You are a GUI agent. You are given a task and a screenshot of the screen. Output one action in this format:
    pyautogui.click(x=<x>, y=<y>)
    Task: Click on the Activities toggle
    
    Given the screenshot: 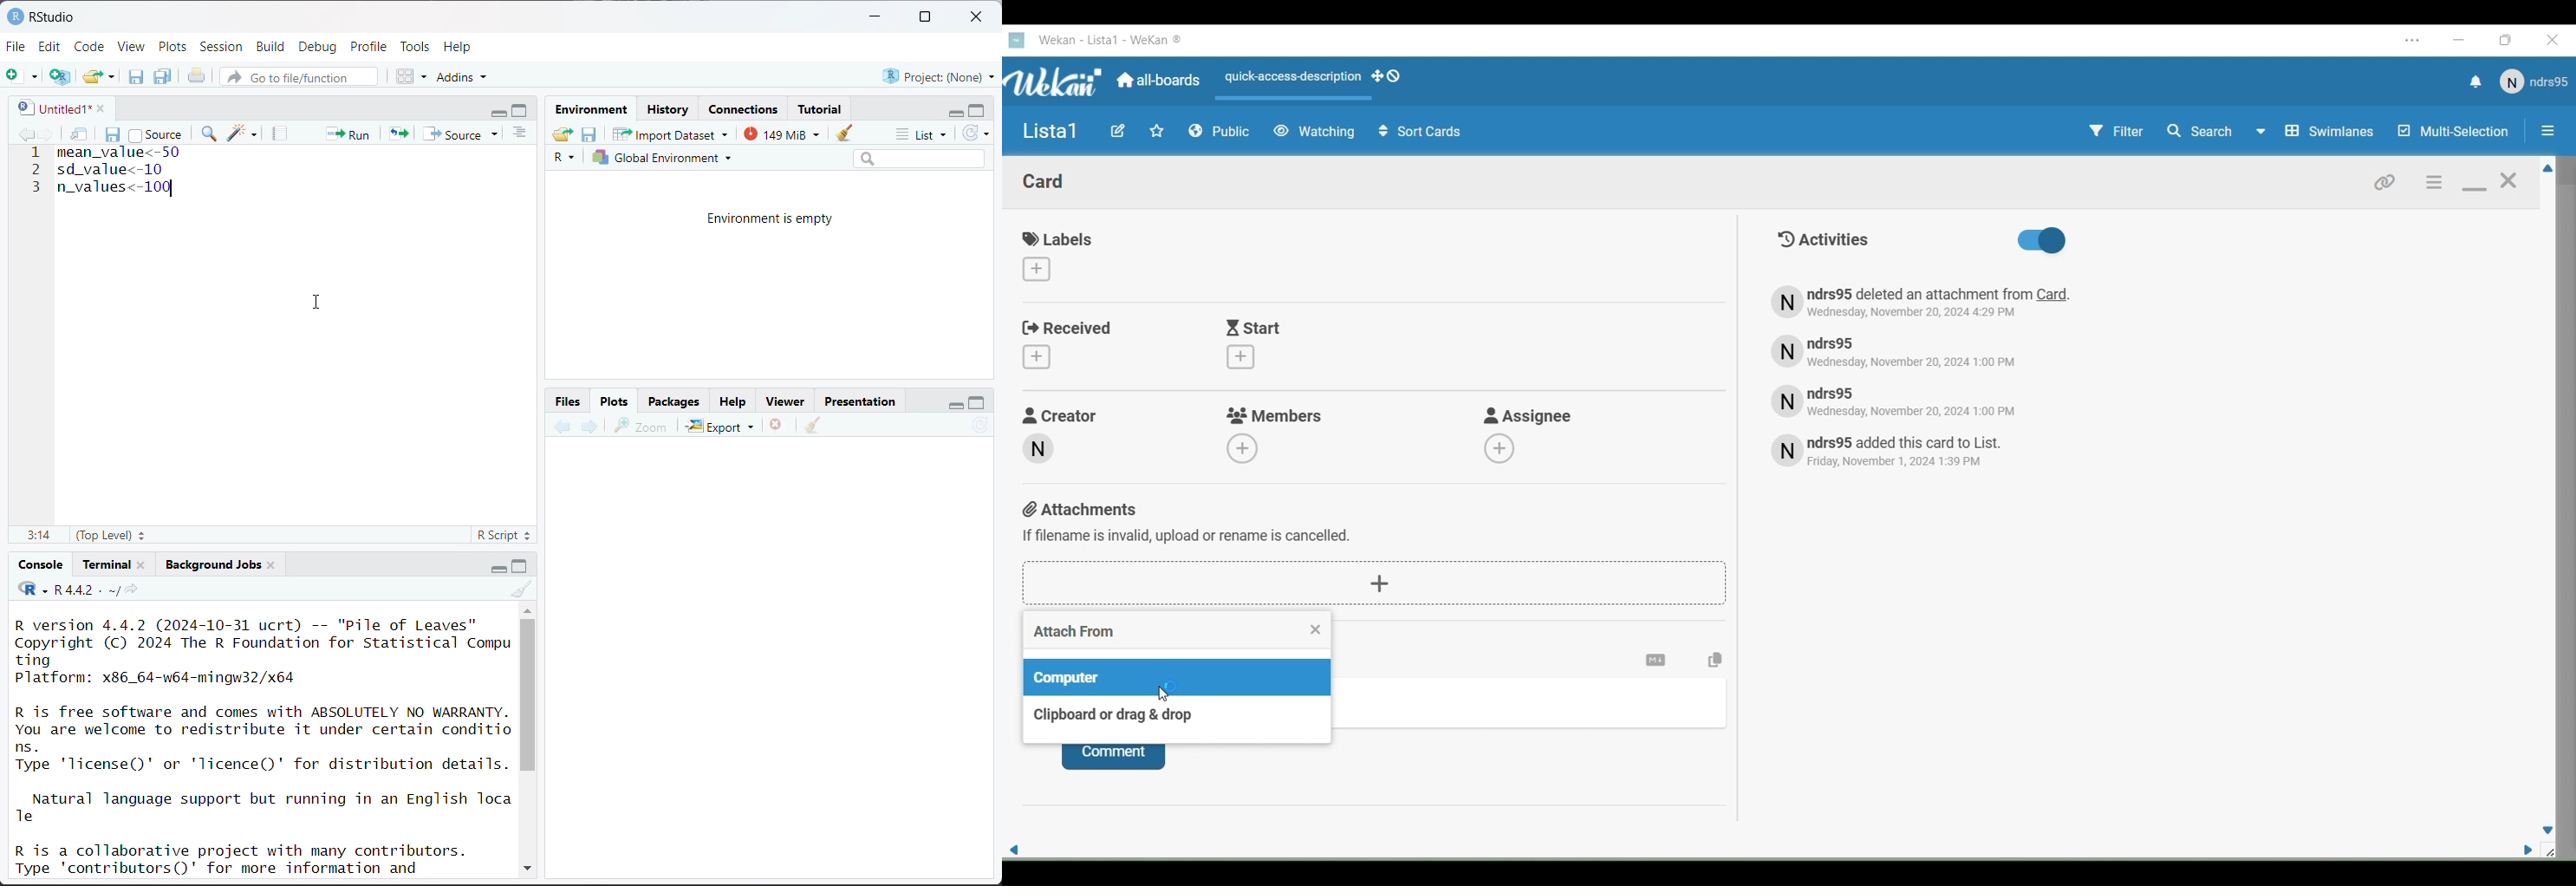 What is the action you would take?
    pyautogui.click(x=2041, y=241)
    